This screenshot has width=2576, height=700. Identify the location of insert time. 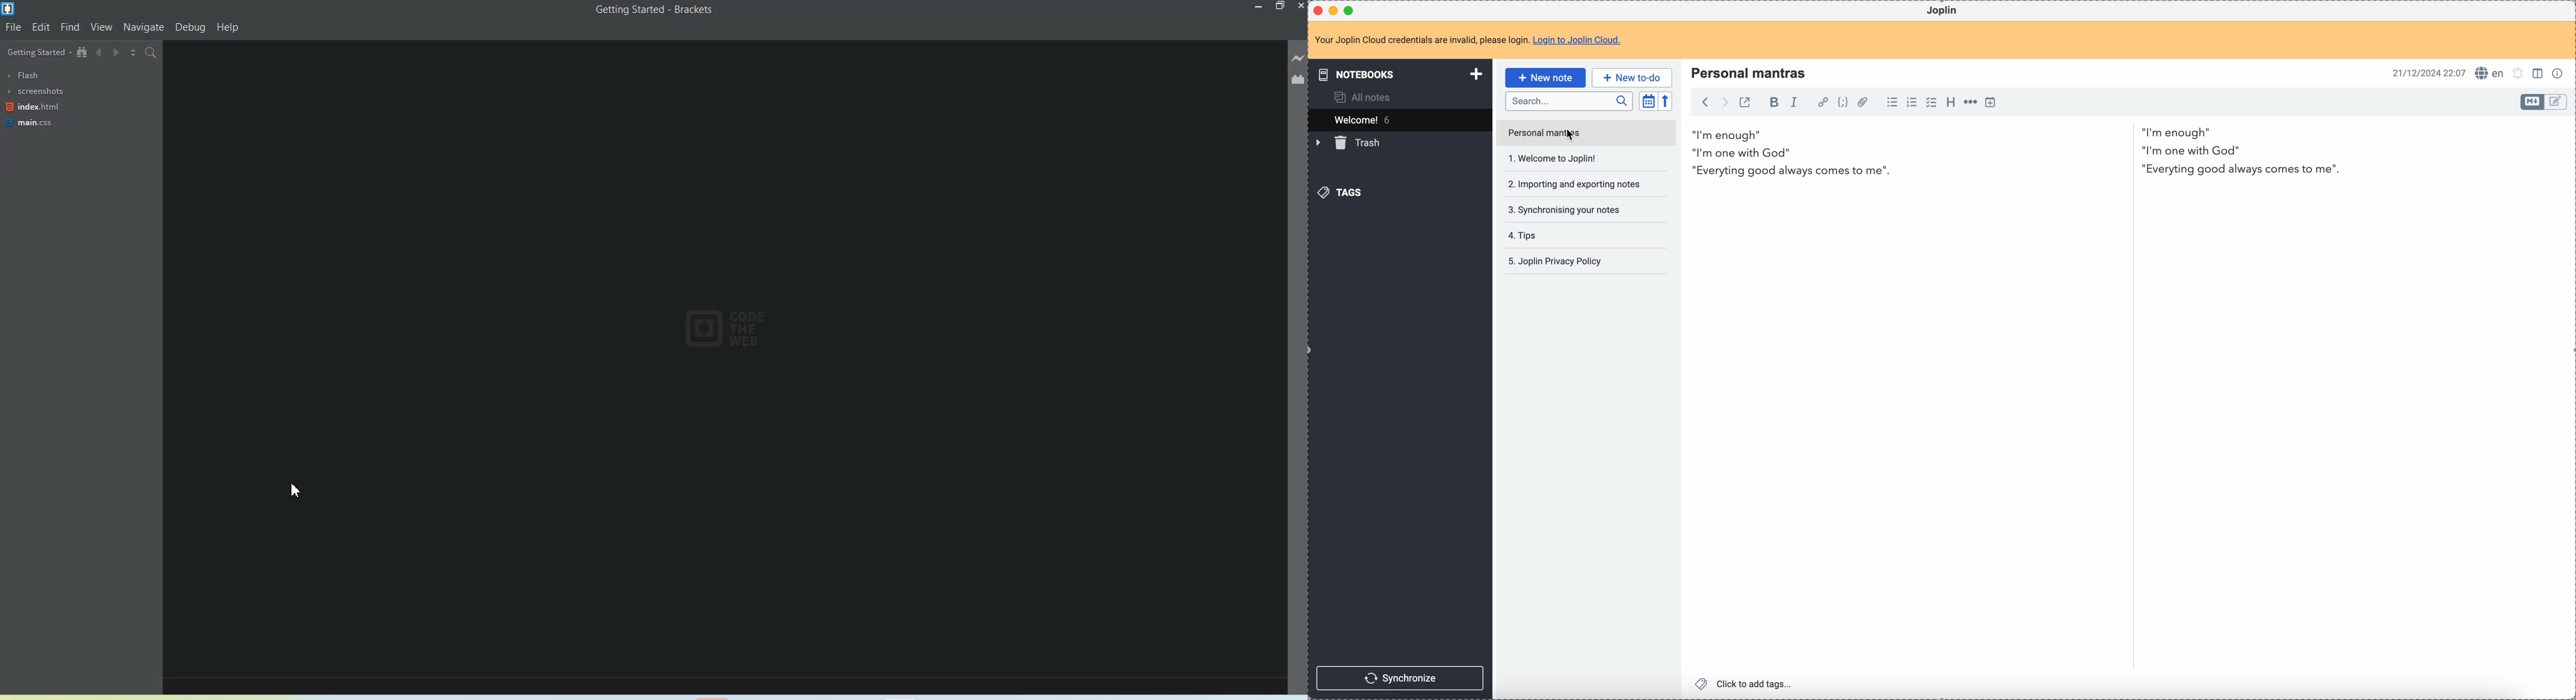
(1990, 103).